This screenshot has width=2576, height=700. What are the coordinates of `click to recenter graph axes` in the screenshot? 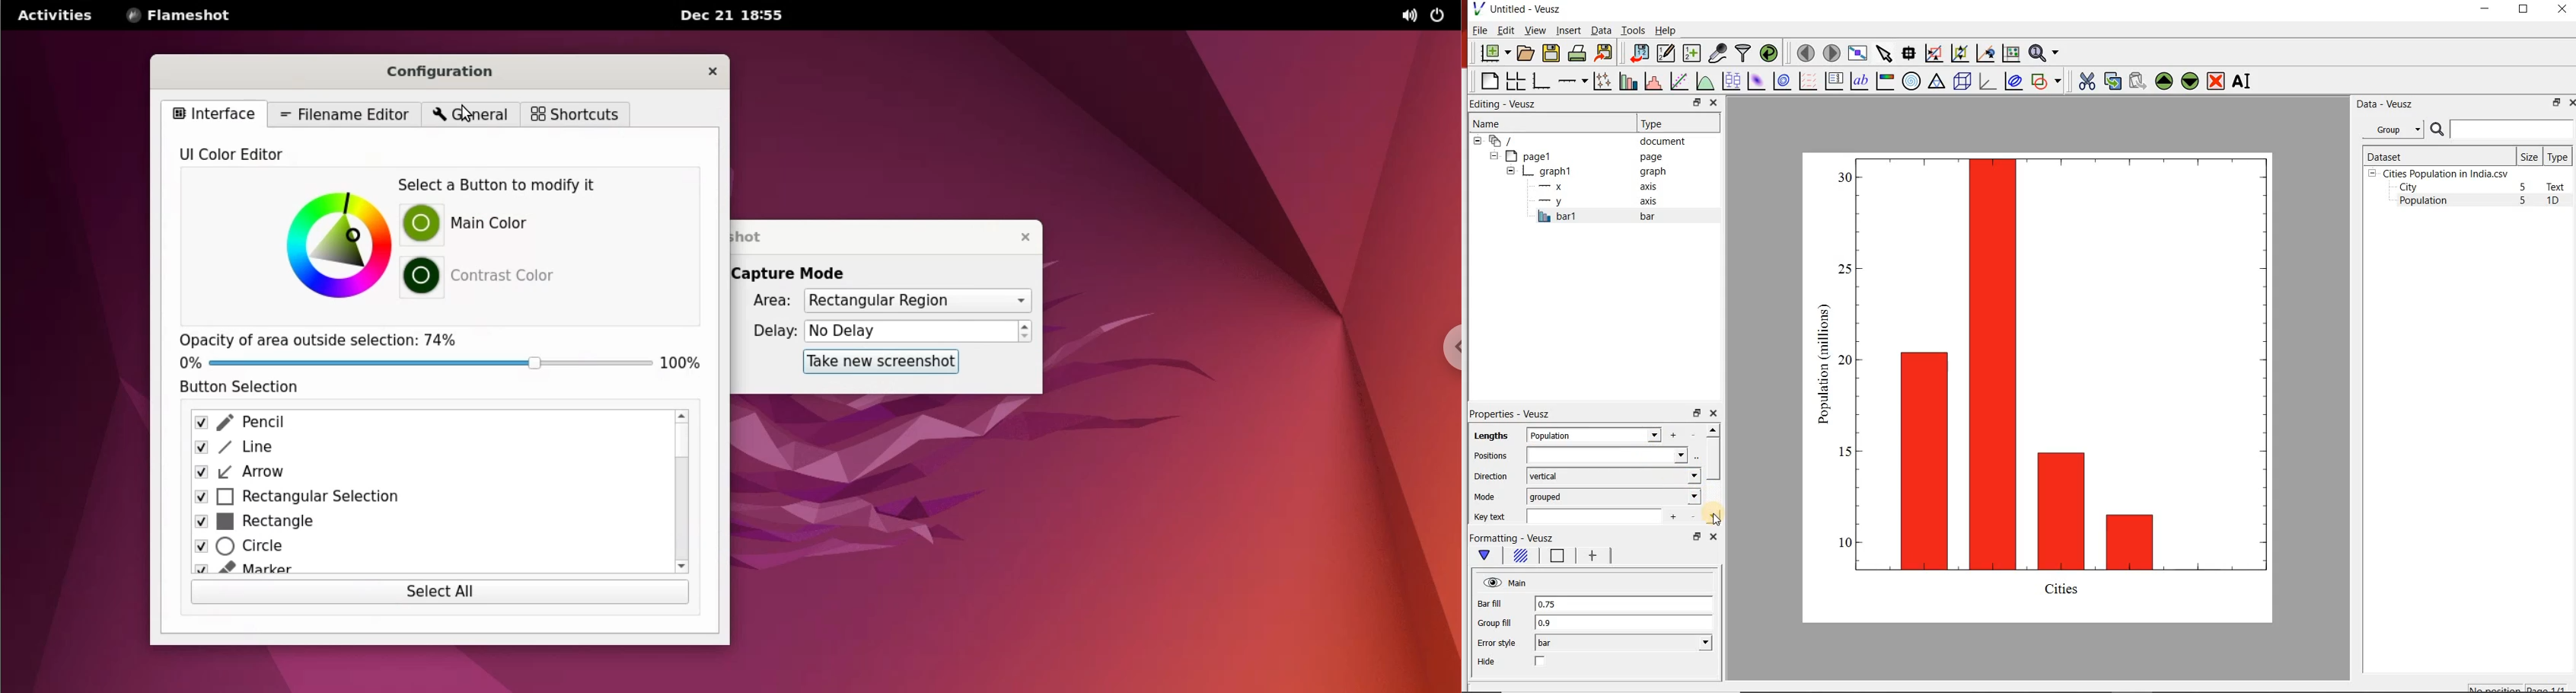 It's located at (1984, 54).